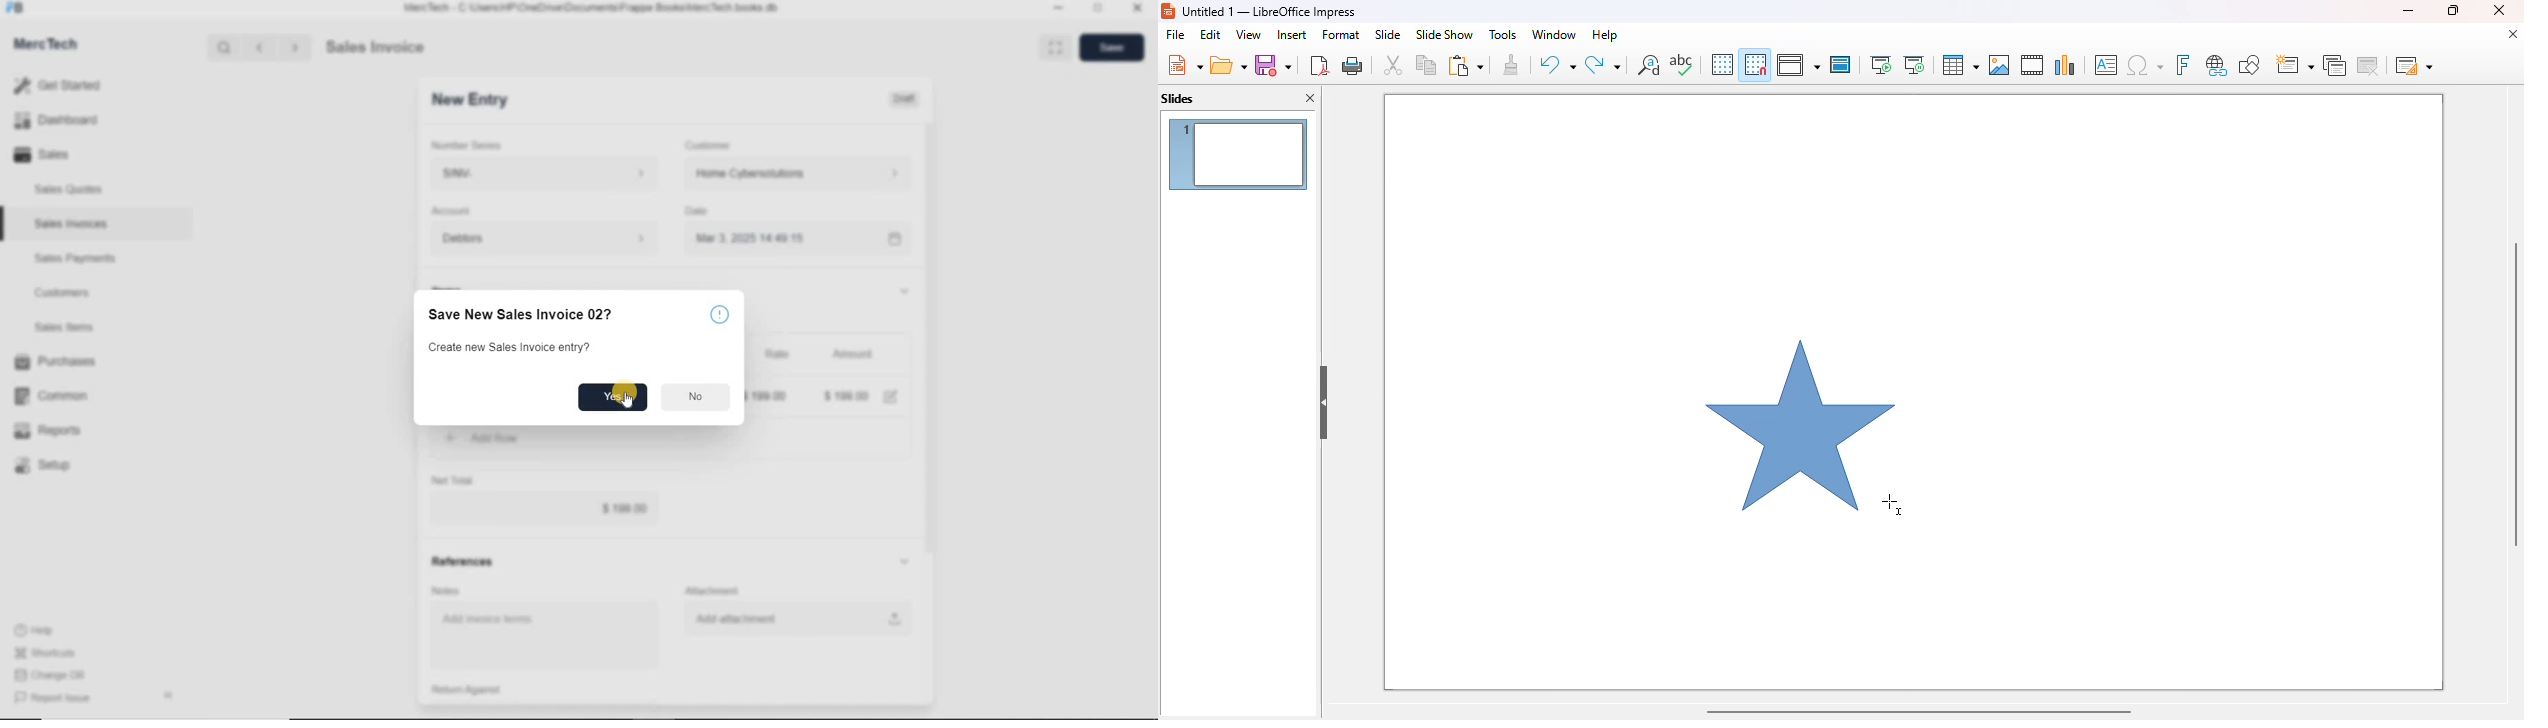 Image resolution: width=2548 pixels, height=728 pixels. What do you see at coordinates (477, 690) in the screenshot?
I see `Return Against` at bounding box center [477, 690].